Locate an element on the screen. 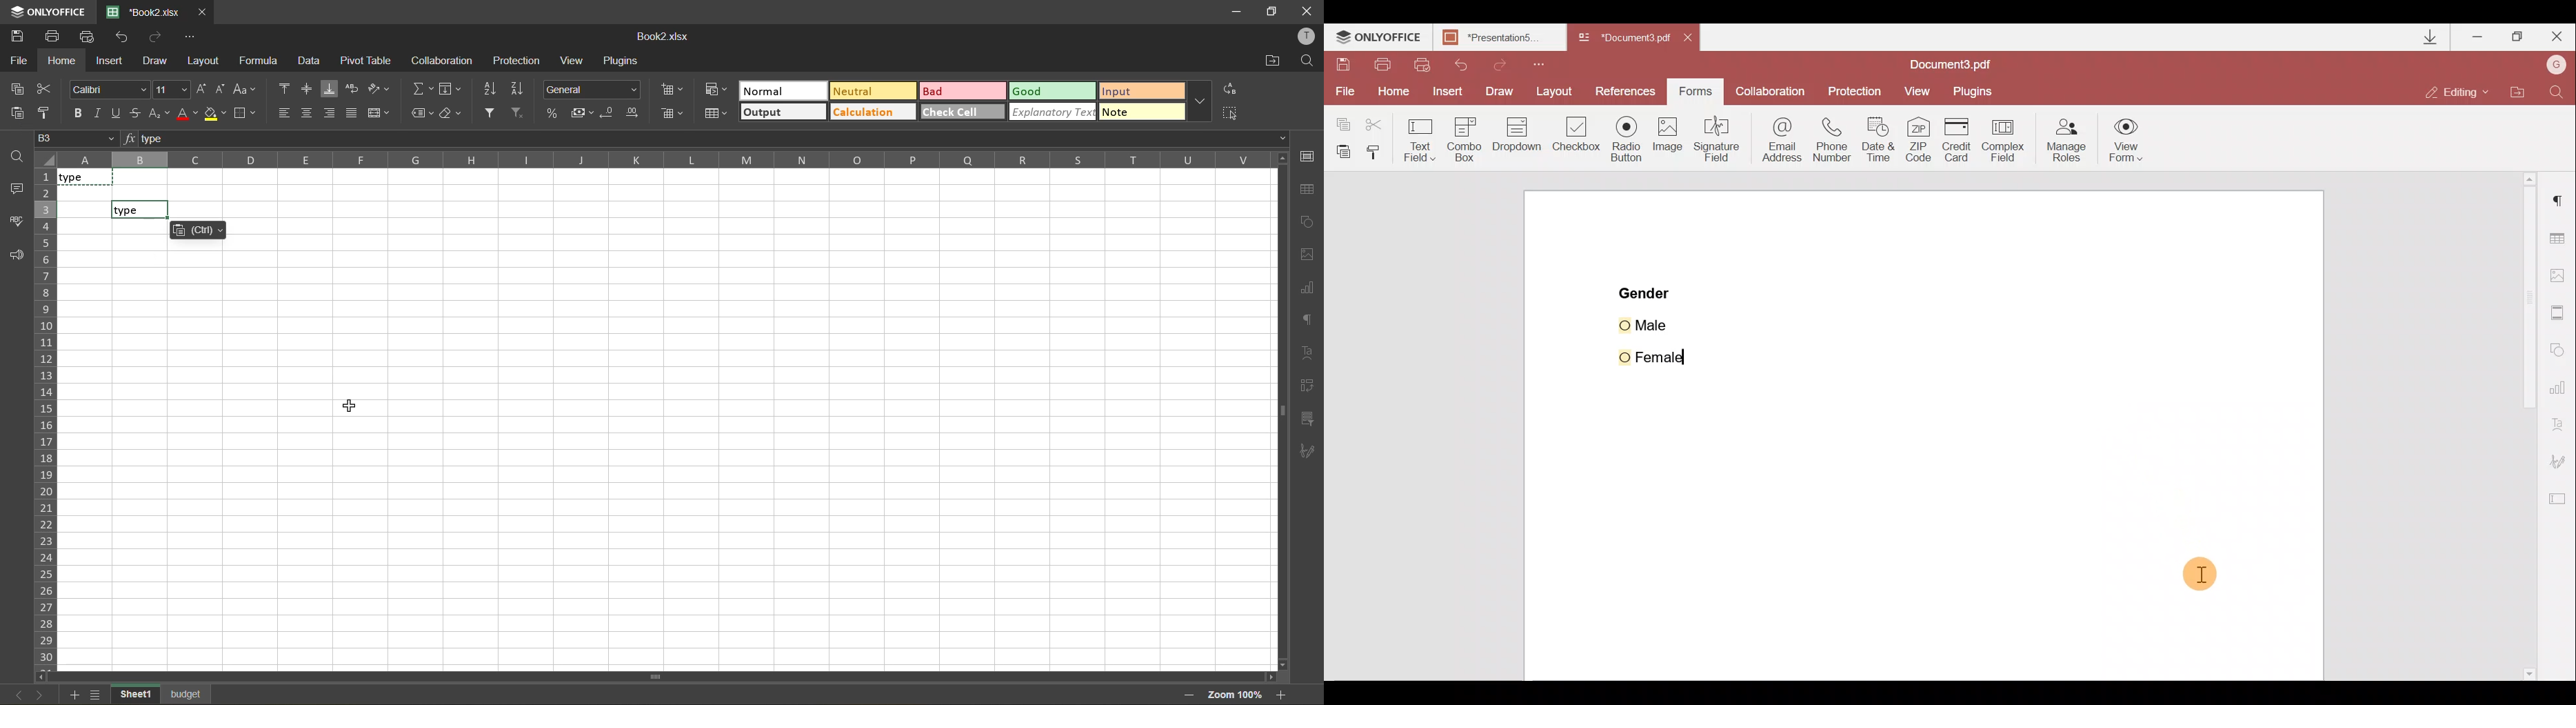  copy style is located at coordinates (46, 113).